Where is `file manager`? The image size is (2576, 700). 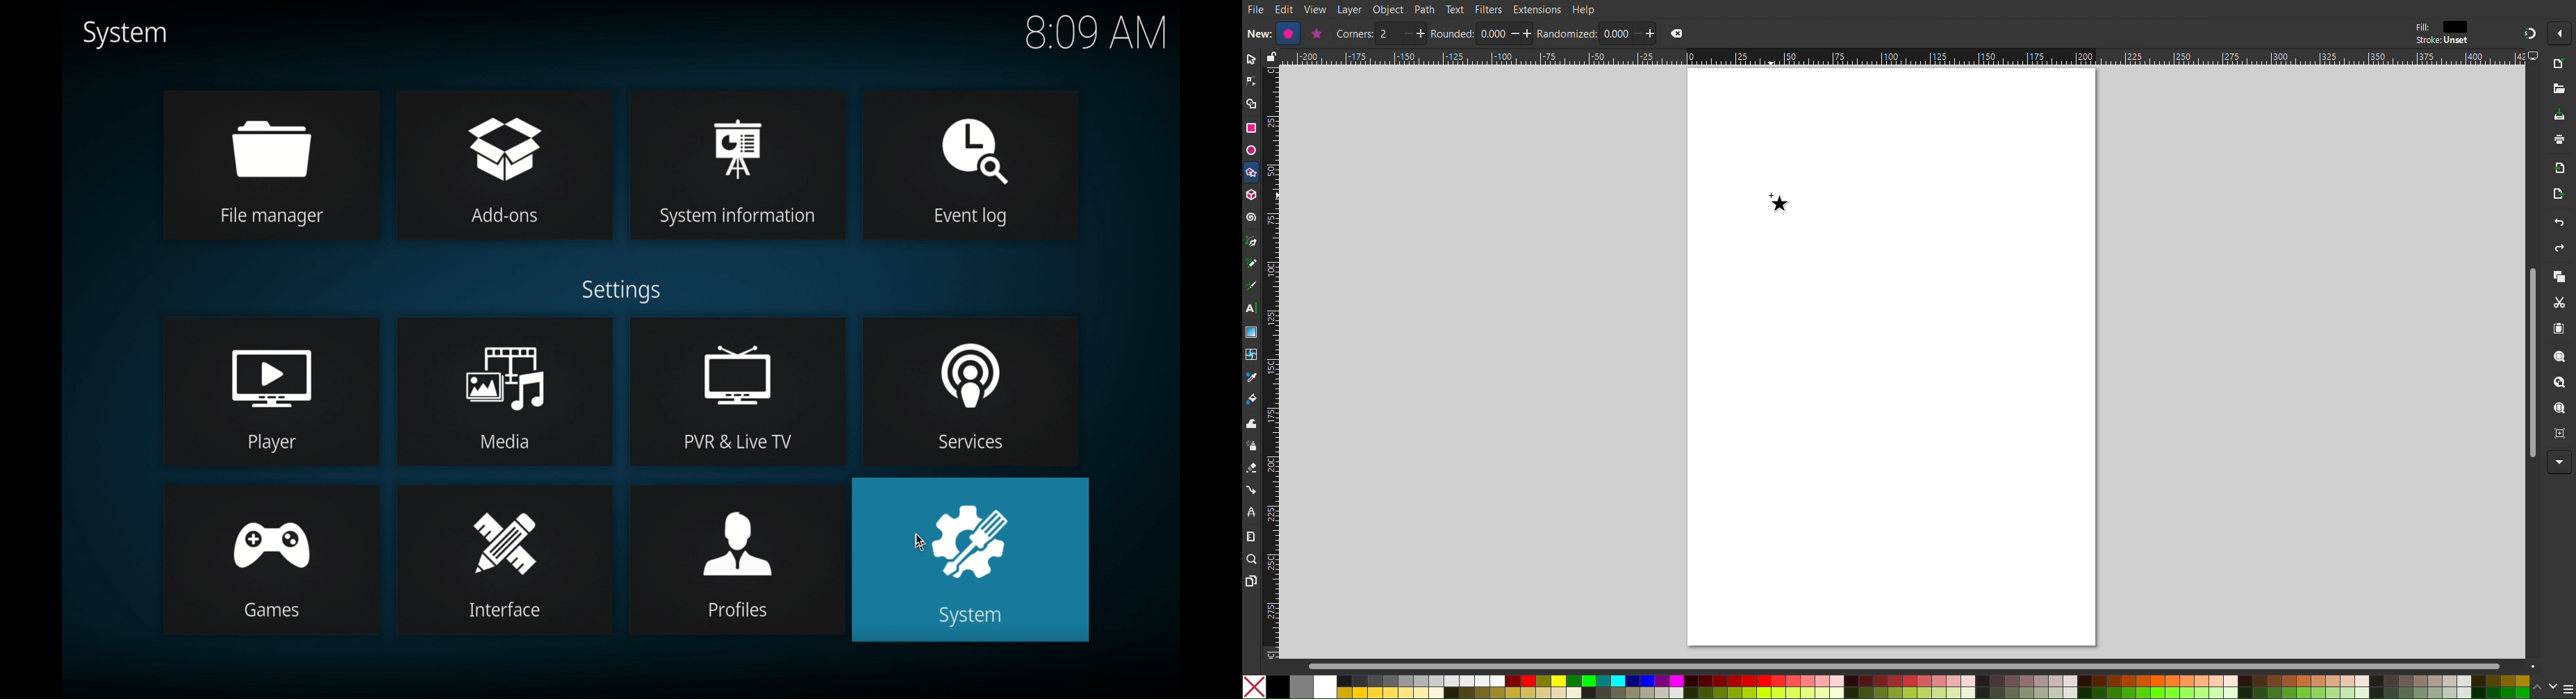 file manager is located at coordinates (270, 166).